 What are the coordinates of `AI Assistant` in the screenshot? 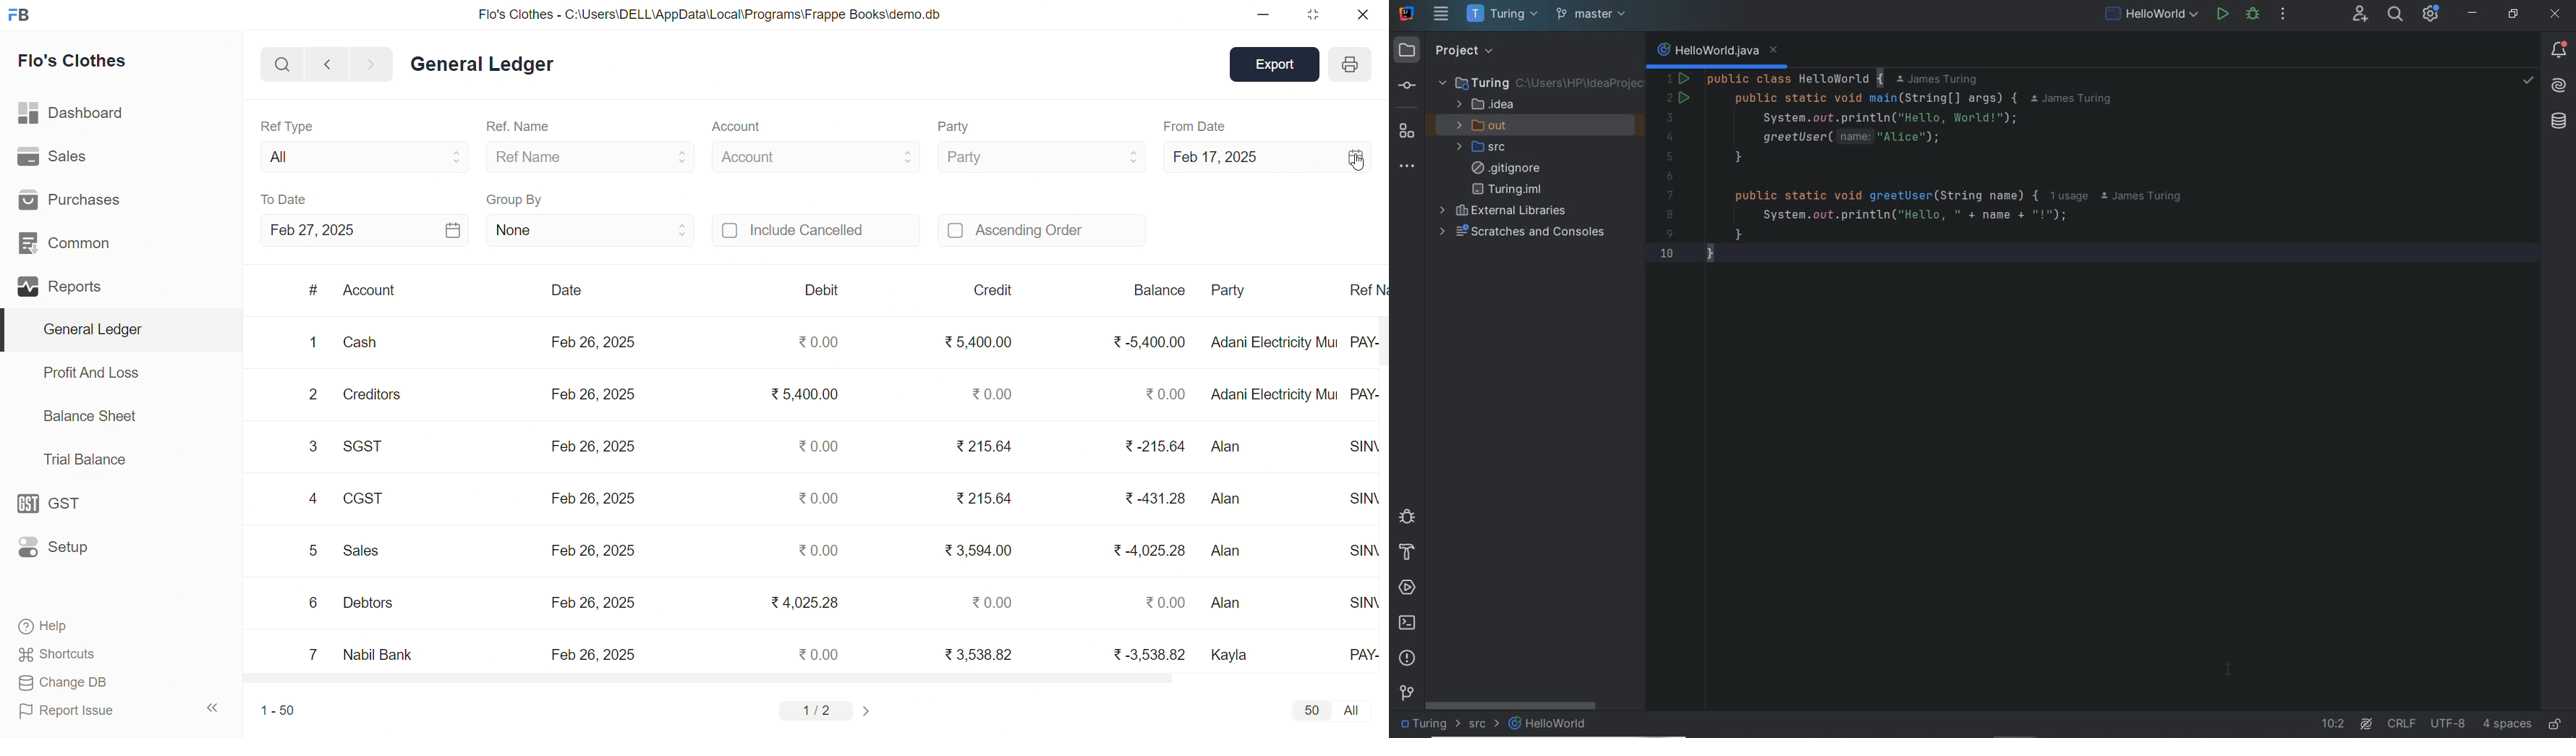 It's located at (2368, 723).